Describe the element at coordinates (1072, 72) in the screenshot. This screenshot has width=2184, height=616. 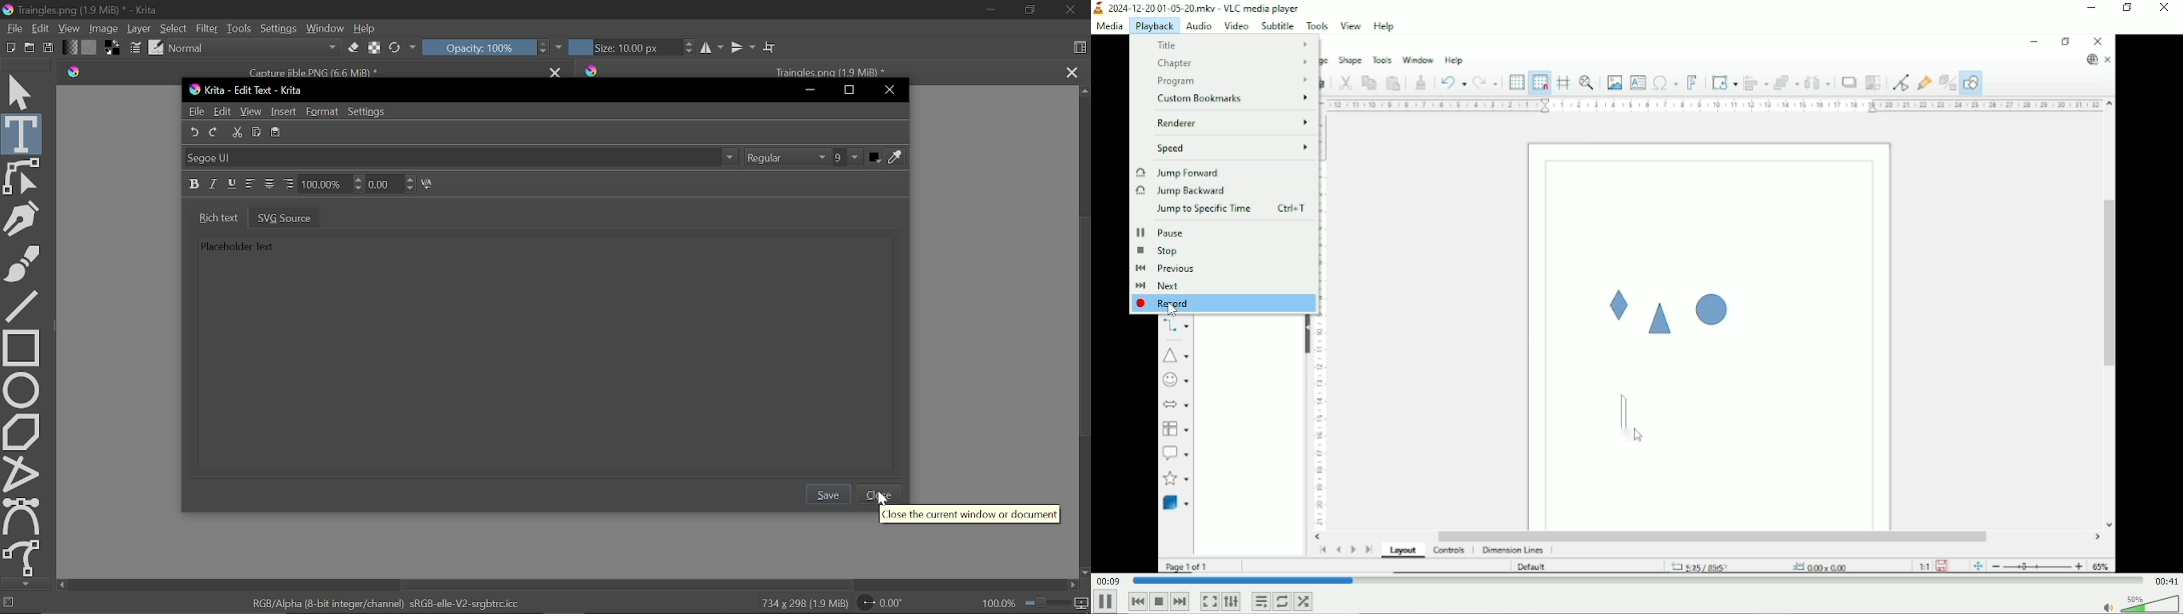
I see `Close other tab` at that location.